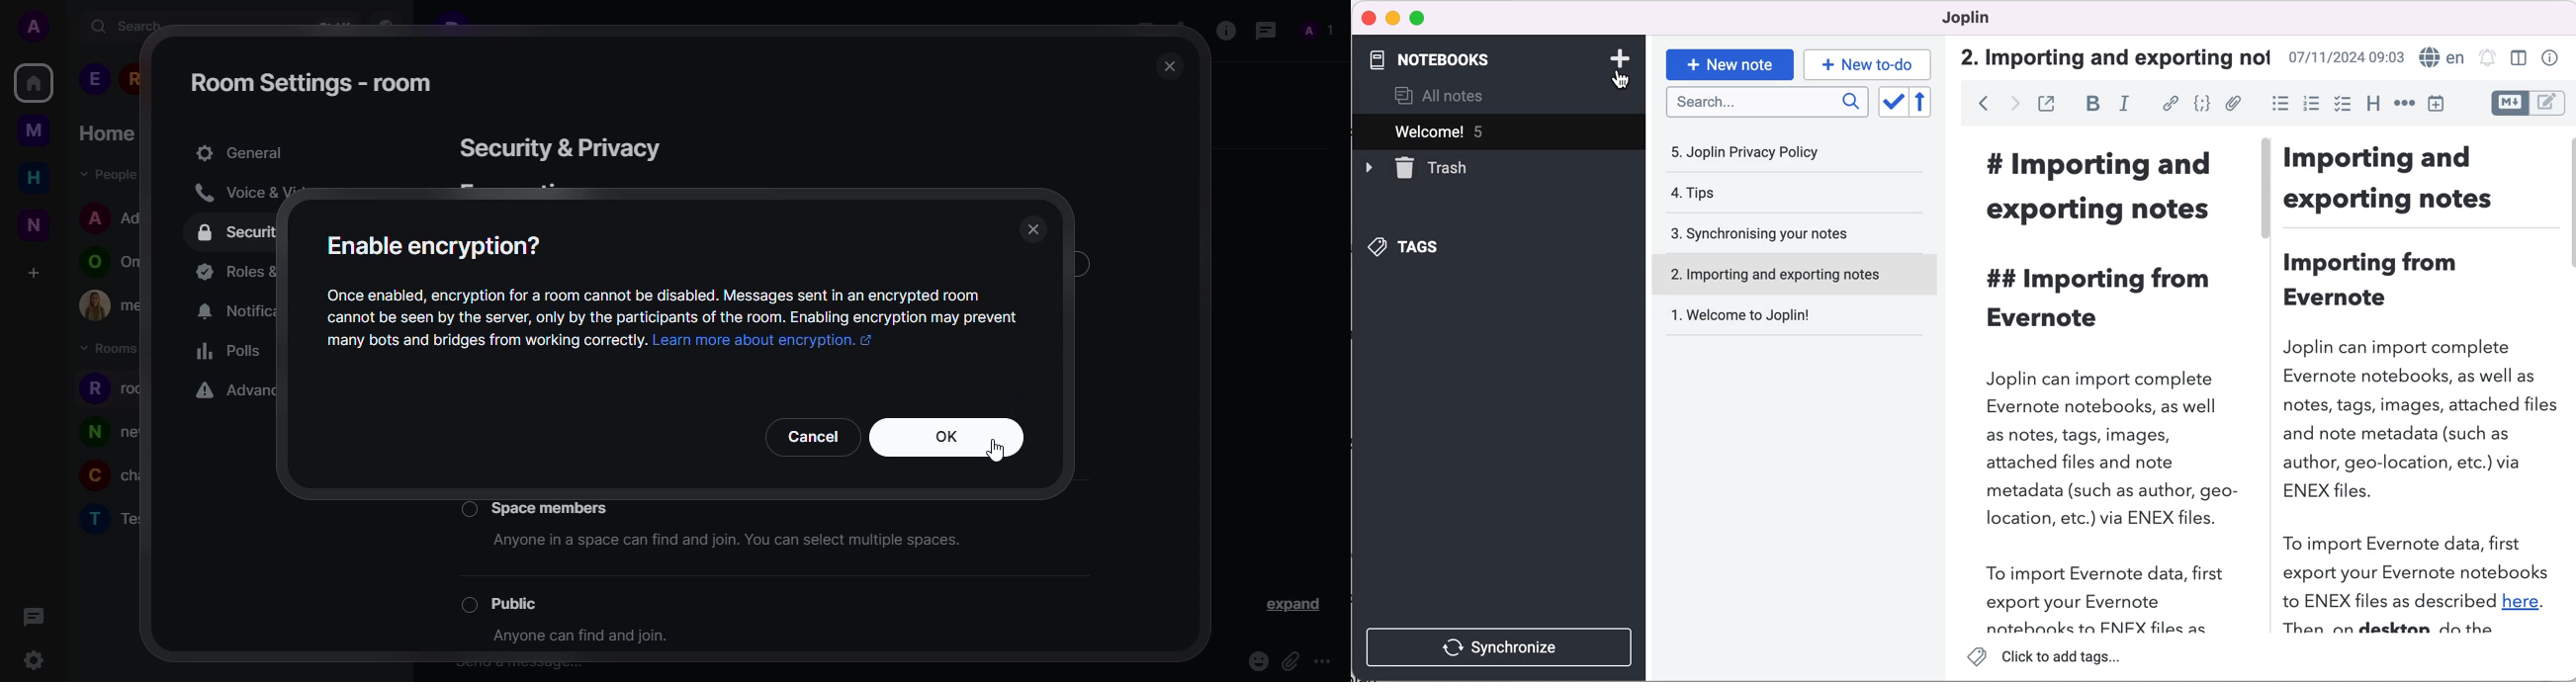 The height and width of the screenshot is (700, 2576). I want to click on threads, so click(31, 615).